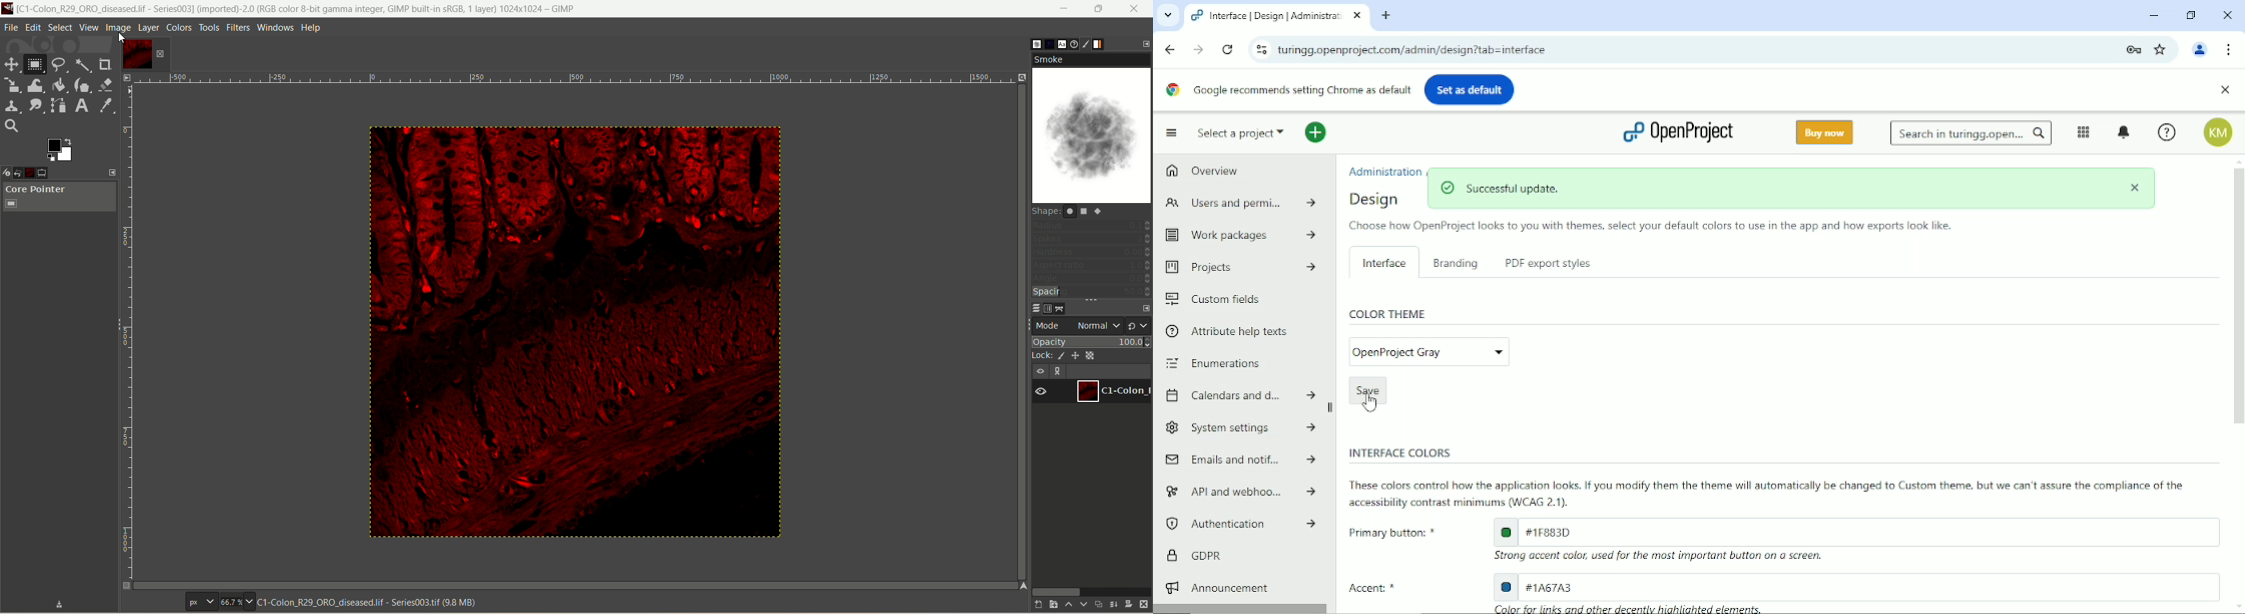  What do you see at coordinates (1216, 363) in the screenshot?
I see `Enumerations` at bounding box center [1216, 363].